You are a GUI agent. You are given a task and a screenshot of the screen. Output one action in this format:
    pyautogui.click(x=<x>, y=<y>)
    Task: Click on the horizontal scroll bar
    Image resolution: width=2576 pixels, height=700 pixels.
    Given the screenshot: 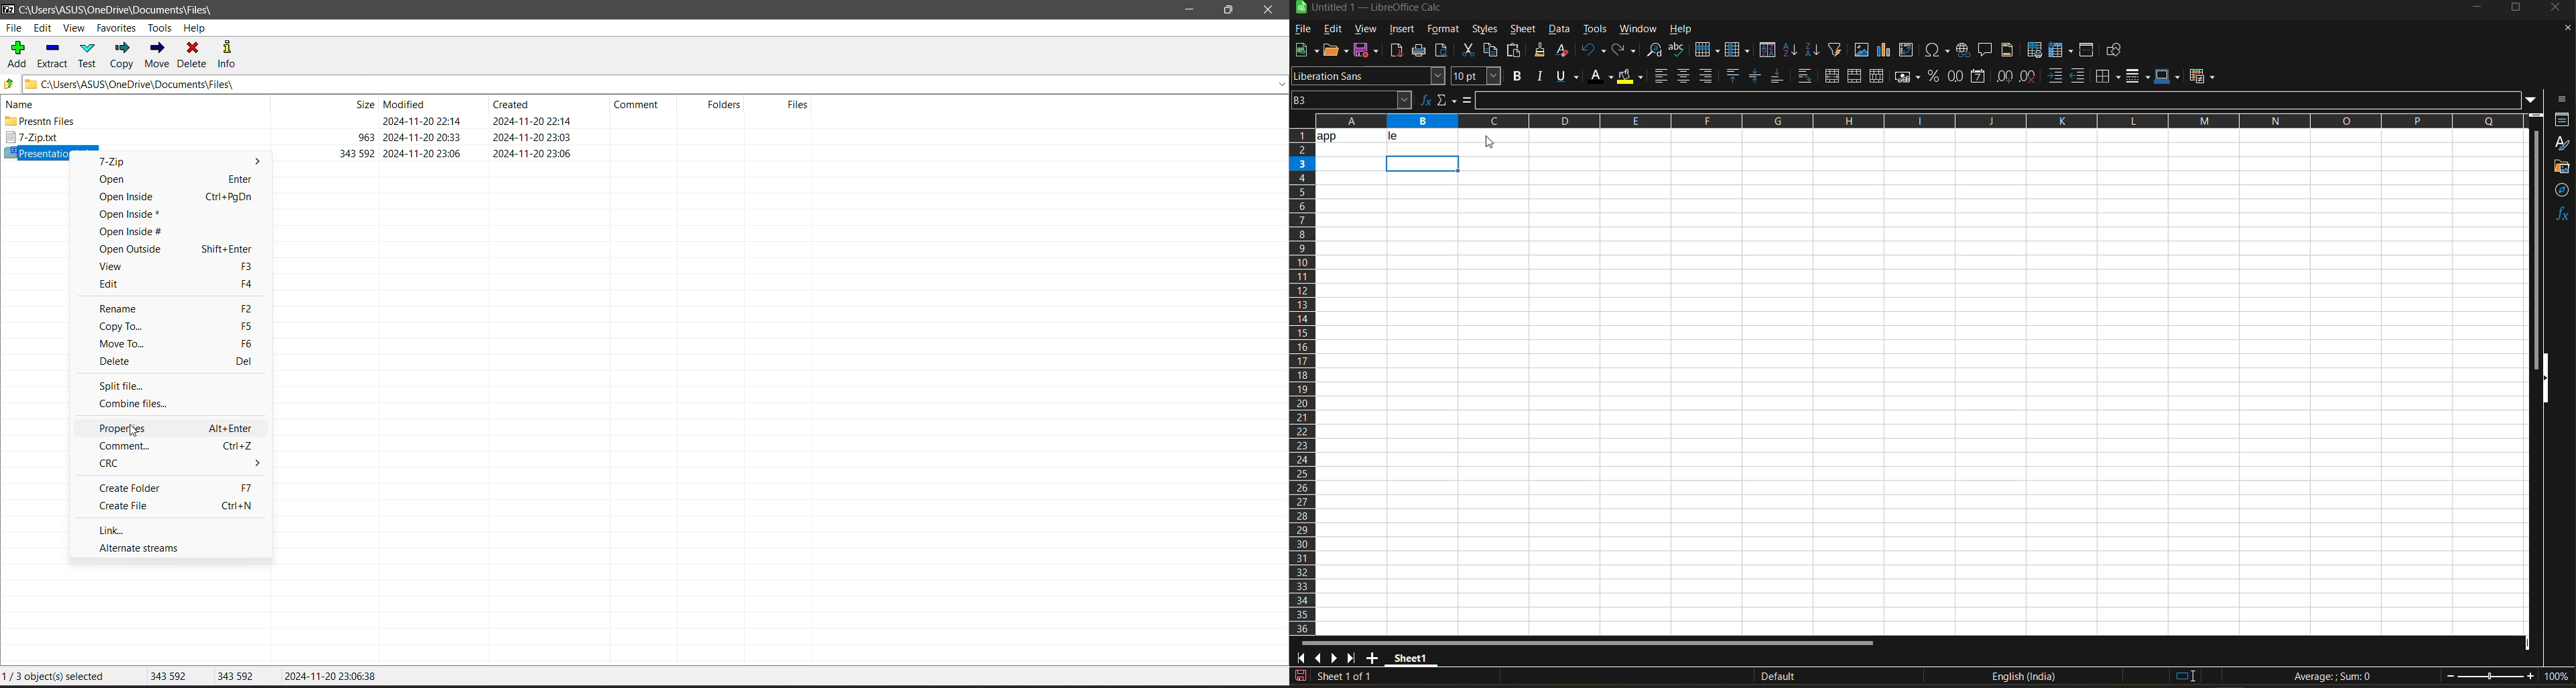 What is the action you would take?
    pyautogui.click(x=1586, y=643)
    